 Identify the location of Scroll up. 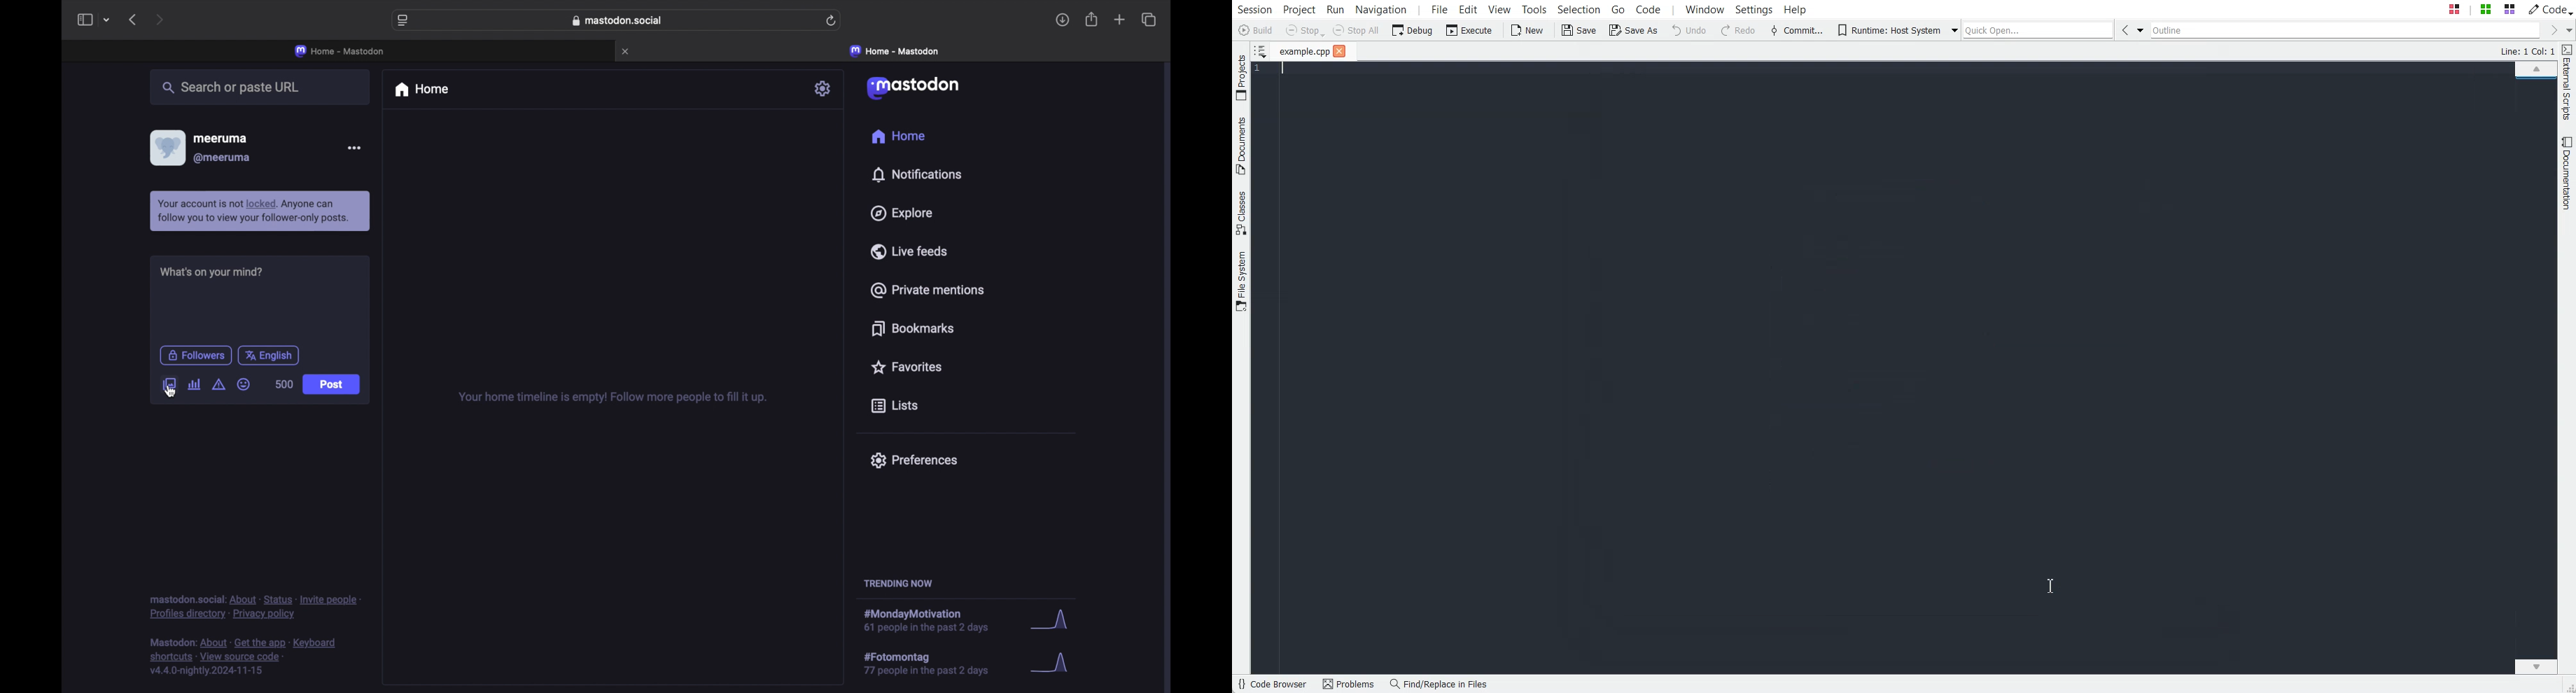
(2535, 67).